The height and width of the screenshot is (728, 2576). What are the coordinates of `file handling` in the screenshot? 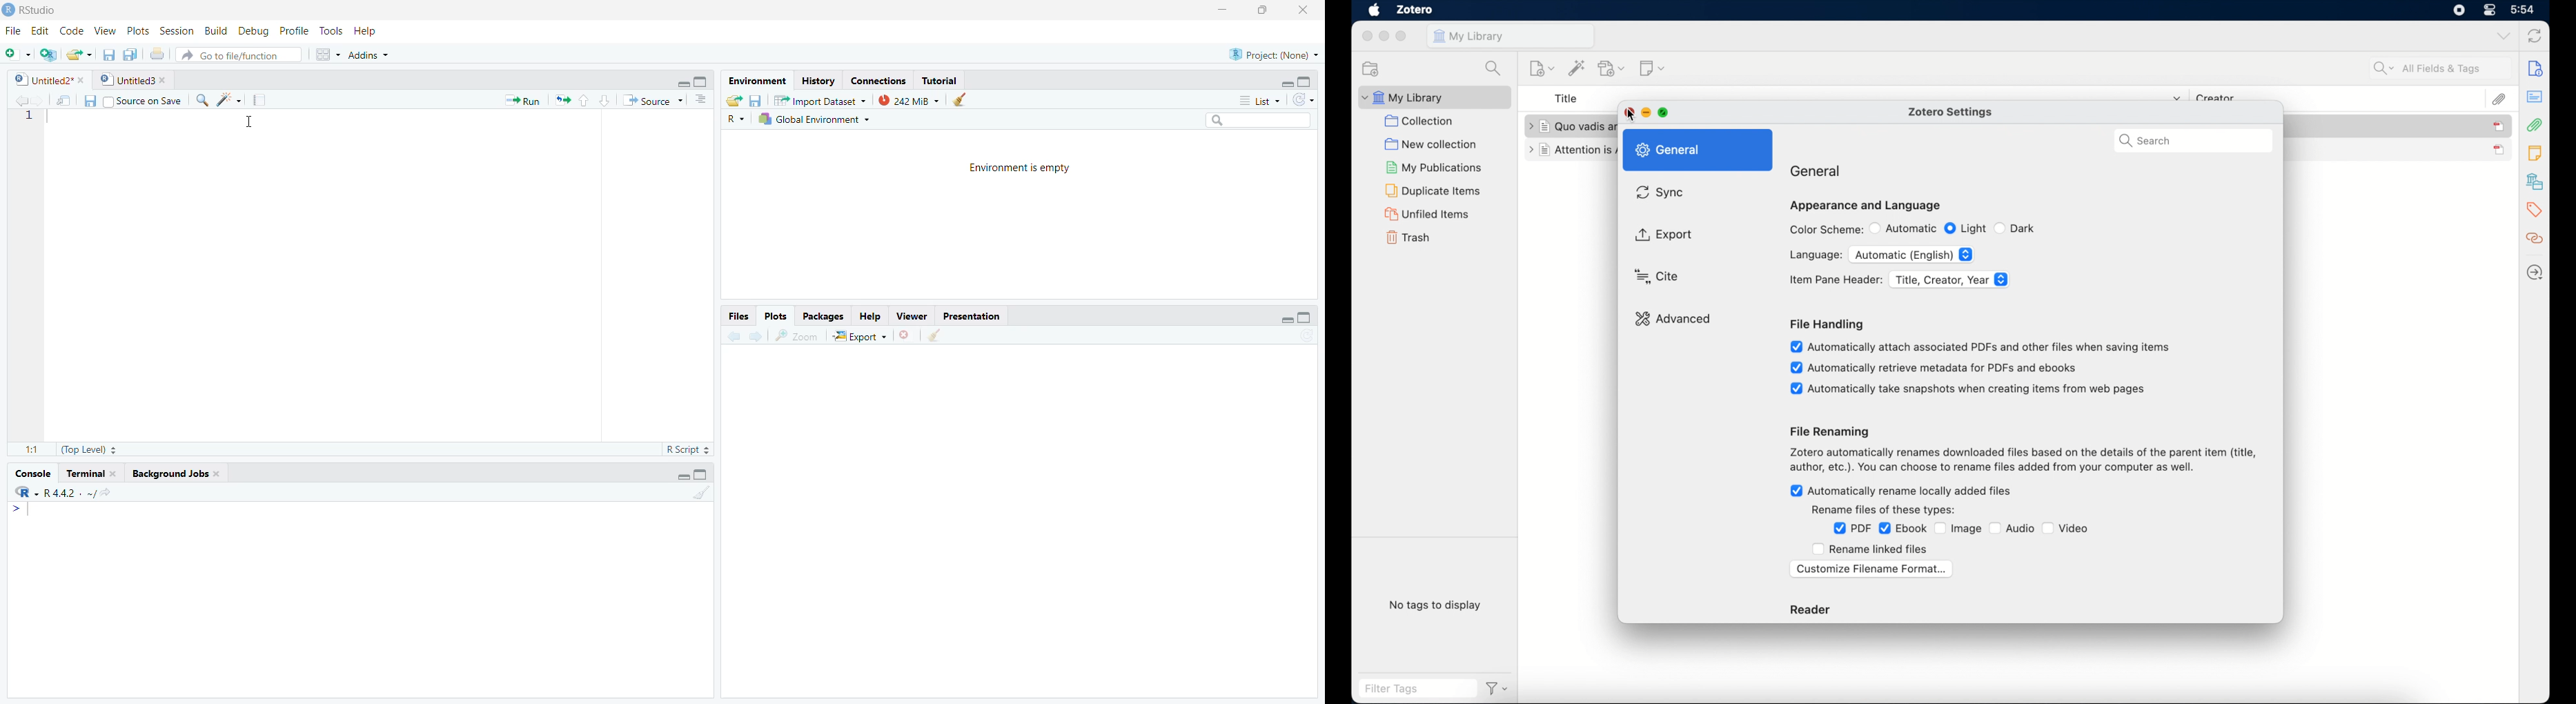 It's located at (1827, 324).